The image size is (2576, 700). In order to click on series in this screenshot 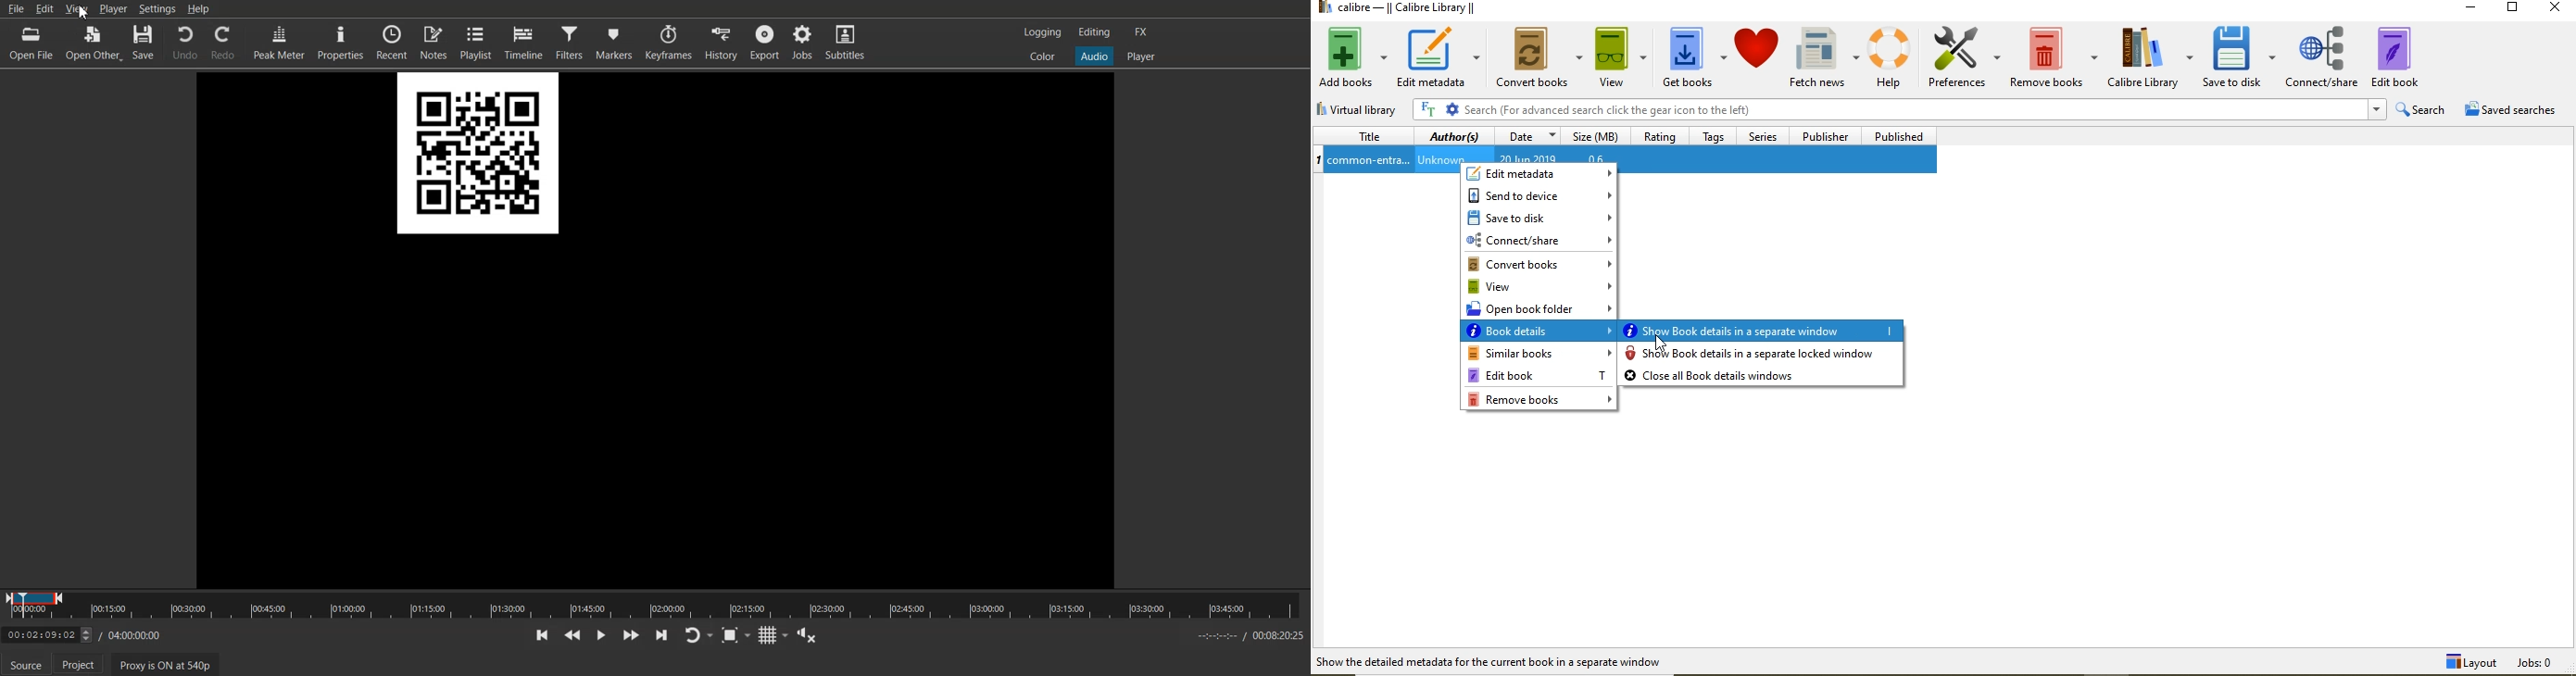, I will do `click(1765, 137)`.